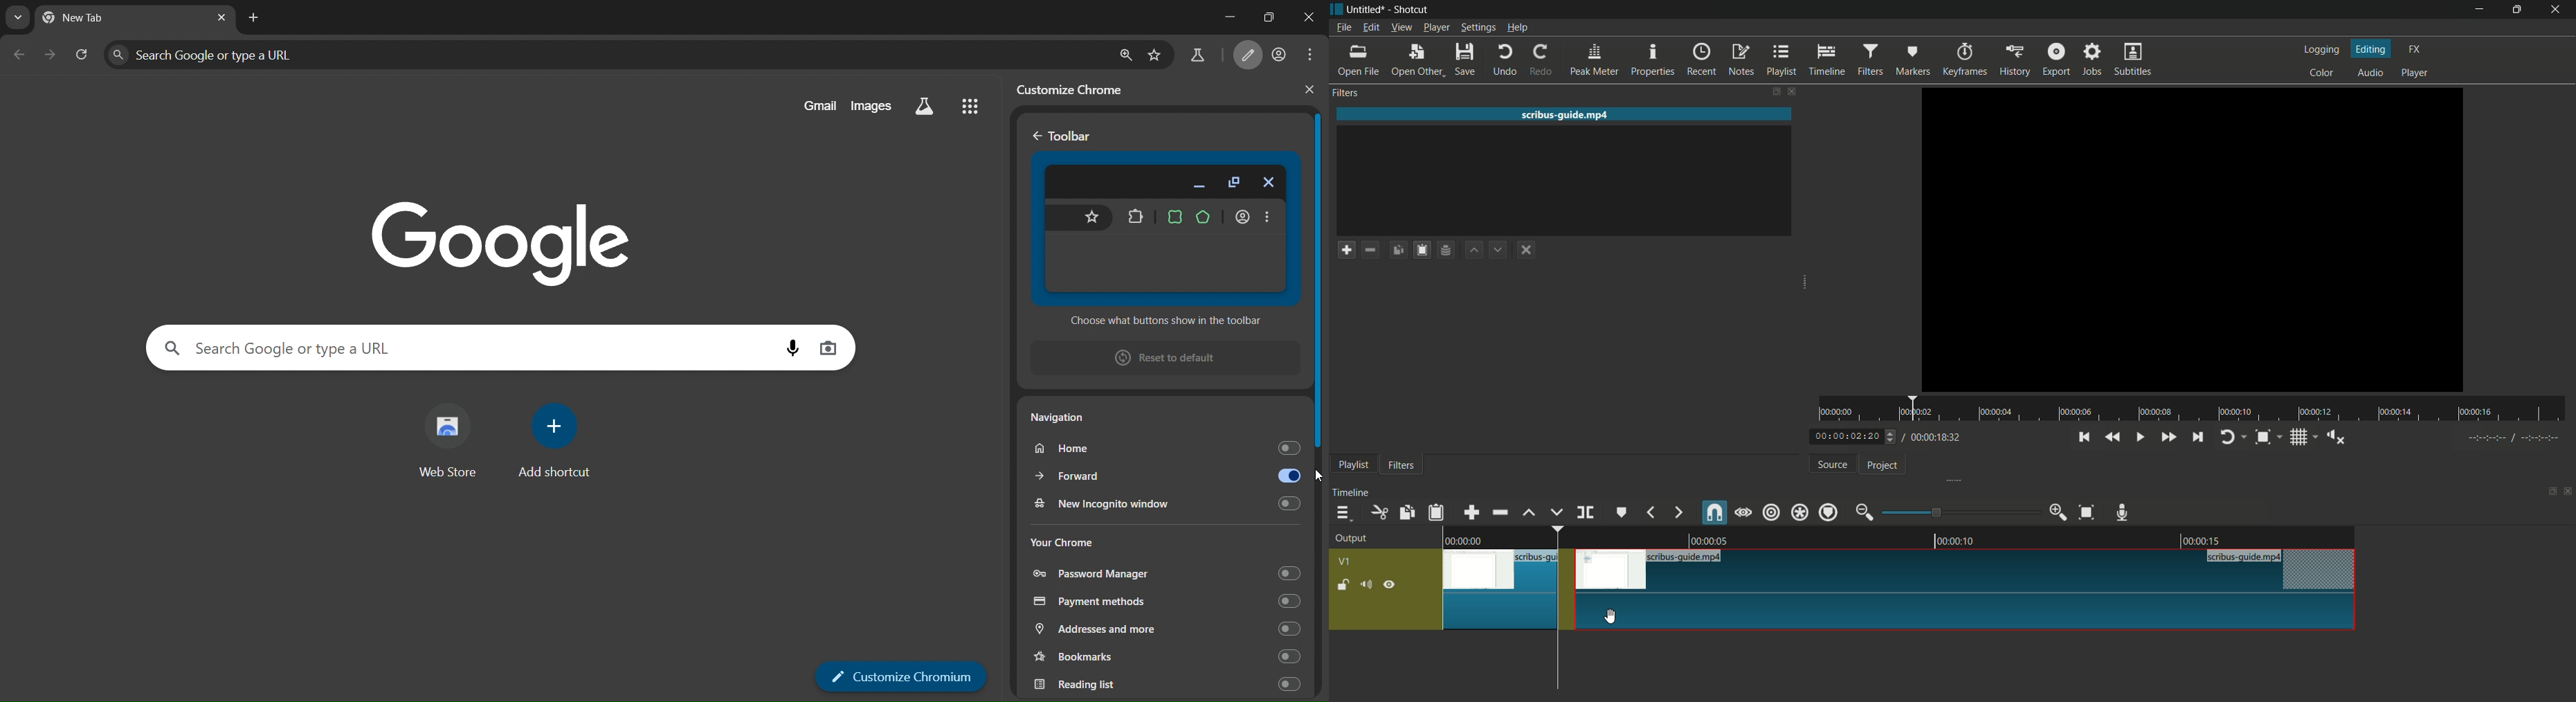 The width and height of the screenshot is (2576, 728). I want to click on toggle player looping, so click(2229, 437).